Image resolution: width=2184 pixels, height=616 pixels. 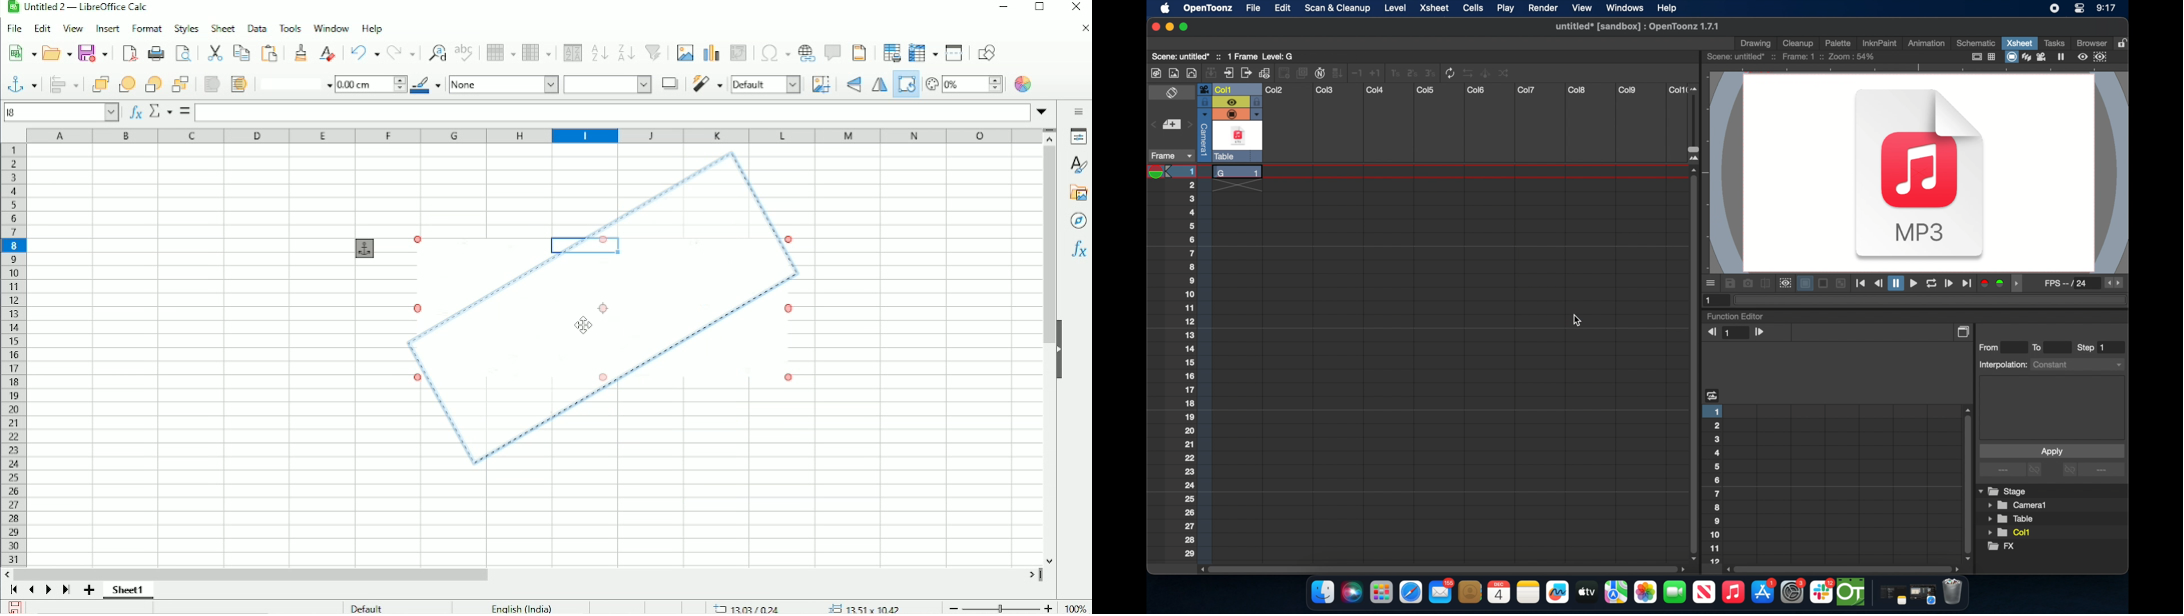 What do you see at coordinates (1077, 250) in the screenshot?
I see `Functions` at bounding box center [1077, 250].